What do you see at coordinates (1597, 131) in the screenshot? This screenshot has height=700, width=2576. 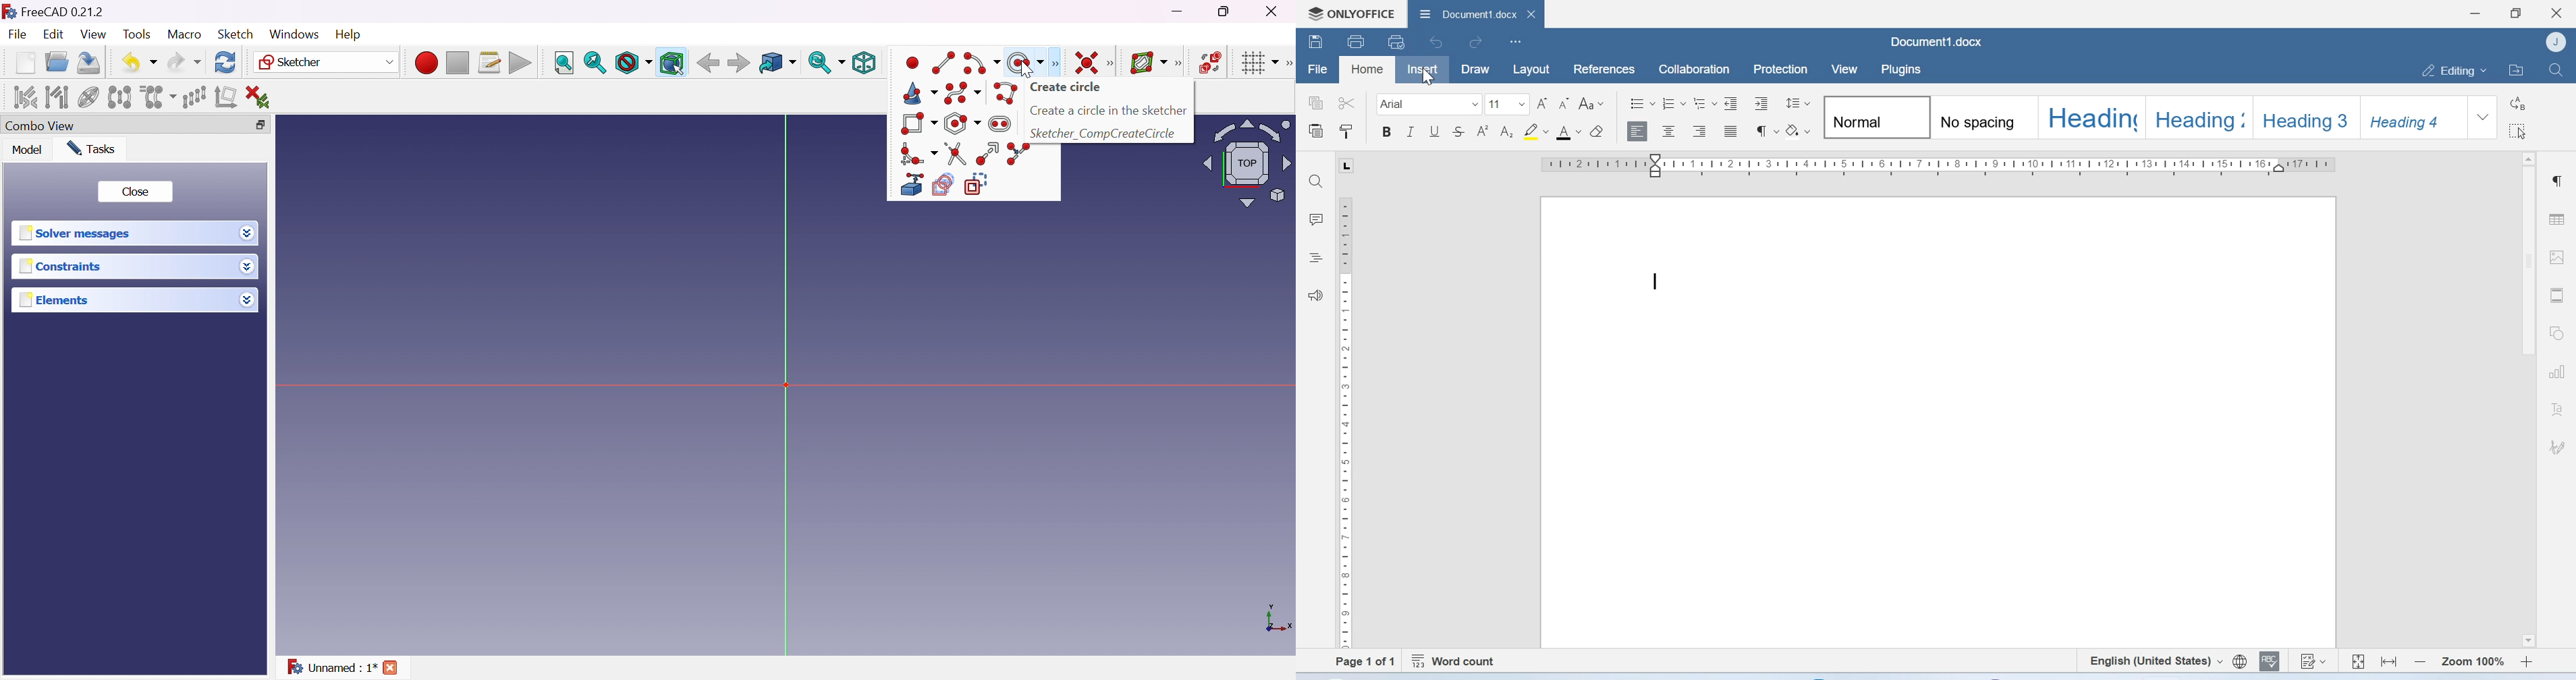 I see `Clear style` at bounding box center [1597, 131].